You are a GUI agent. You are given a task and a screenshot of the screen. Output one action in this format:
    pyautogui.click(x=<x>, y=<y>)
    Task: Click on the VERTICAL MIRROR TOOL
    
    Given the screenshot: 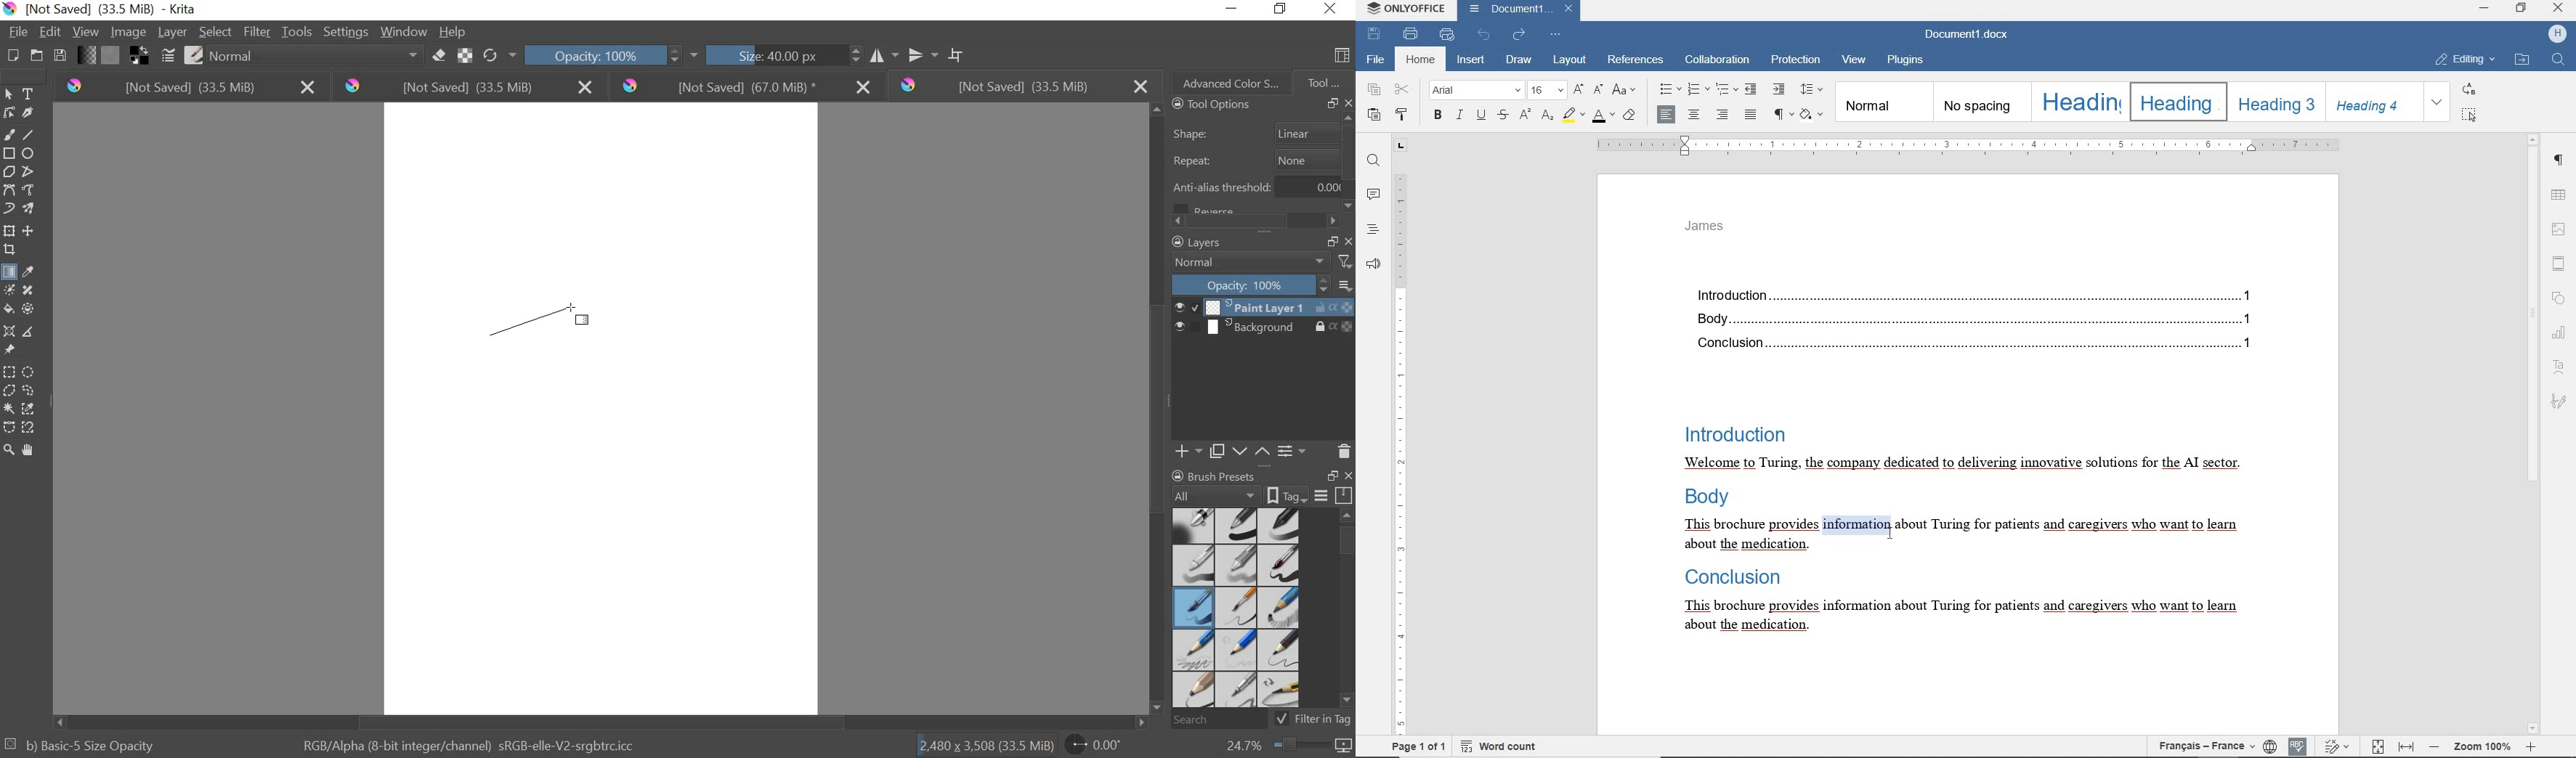 What is the action you would take?
    pyautogui.click(x=914, y=52)
    